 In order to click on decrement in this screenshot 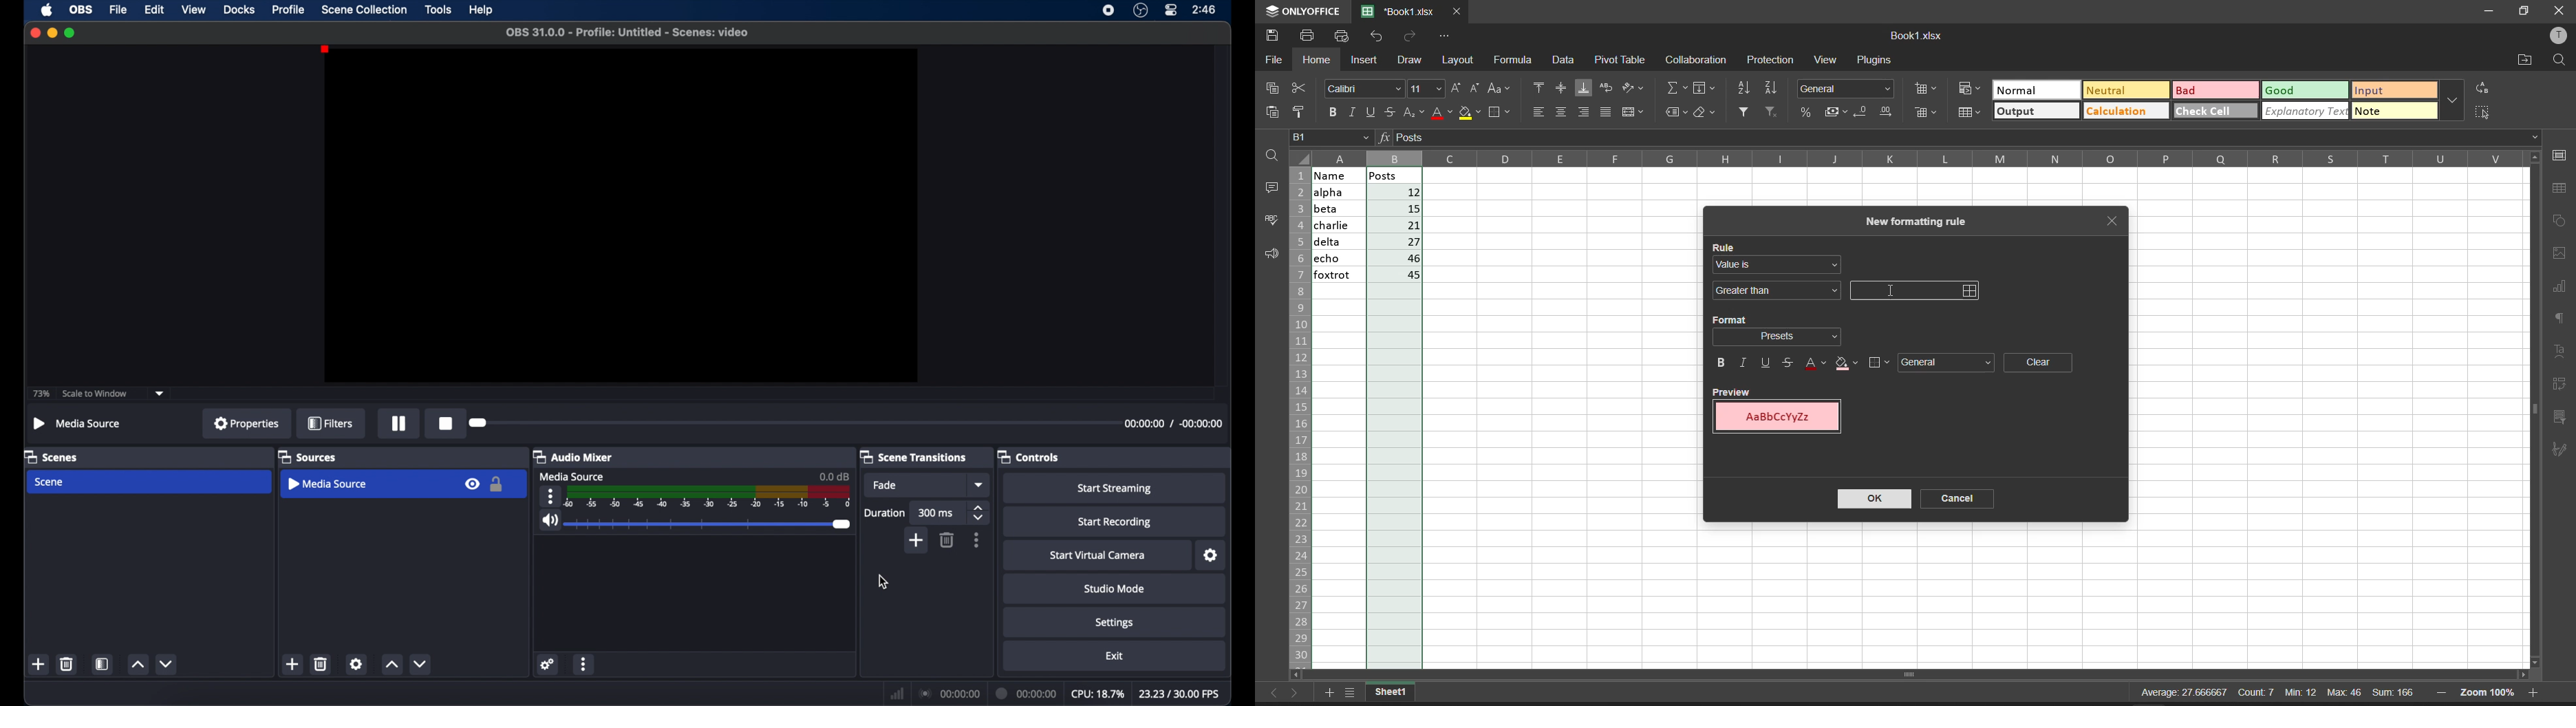, I will do `click(167, 664)`.